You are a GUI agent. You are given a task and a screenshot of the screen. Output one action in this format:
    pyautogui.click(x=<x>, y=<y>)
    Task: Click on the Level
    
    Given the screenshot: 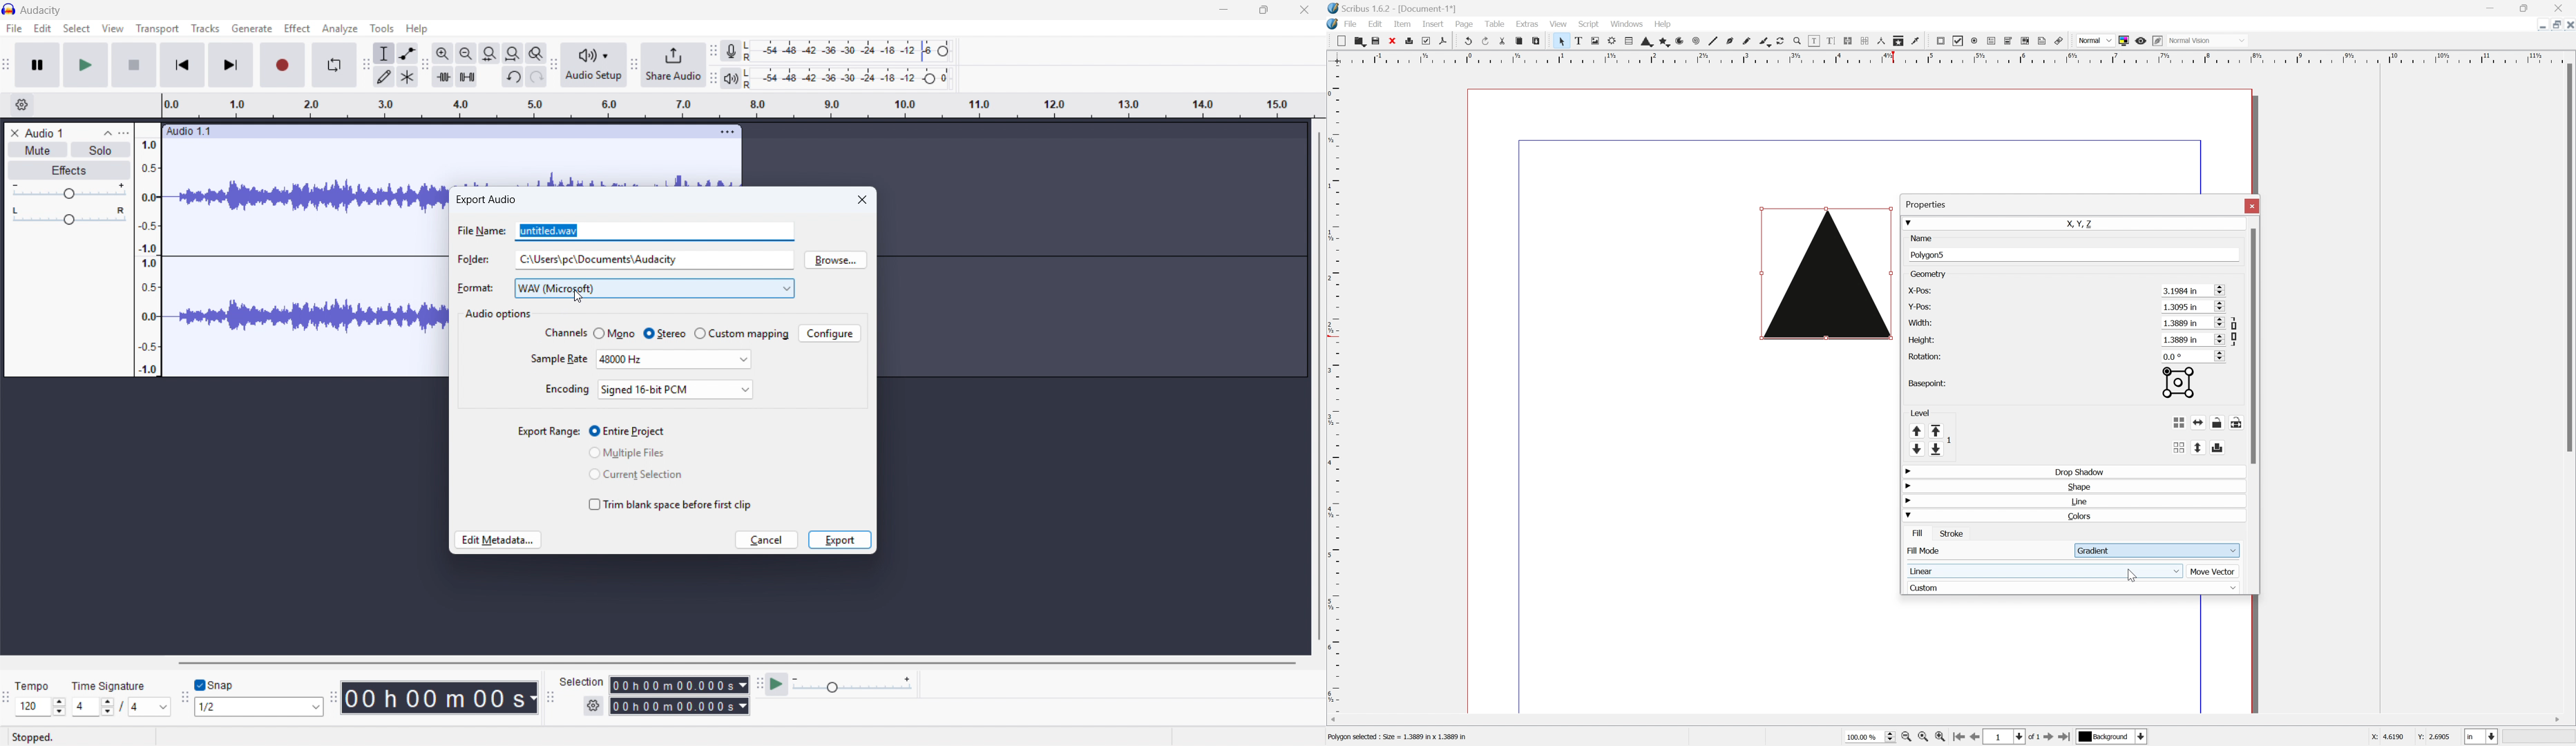 What is the action you would take?
    pyautogui.click(x=1929, y=439)
    